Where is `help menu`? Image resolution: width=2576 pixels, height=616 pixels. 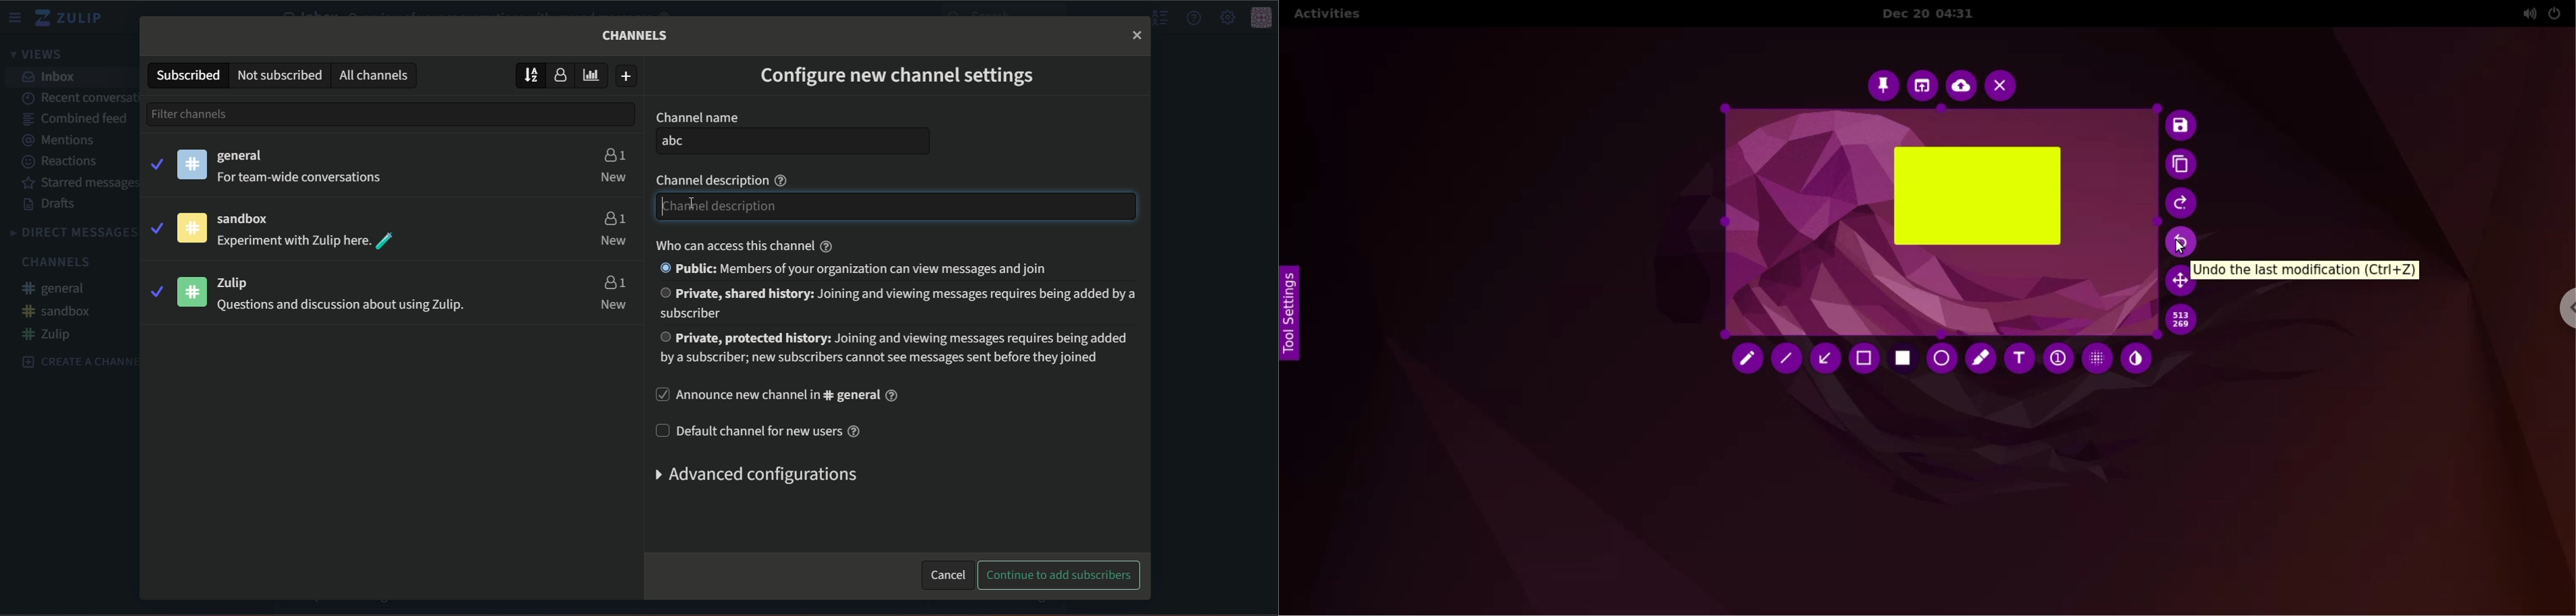 help menu is located at coordinates (1195, 18).